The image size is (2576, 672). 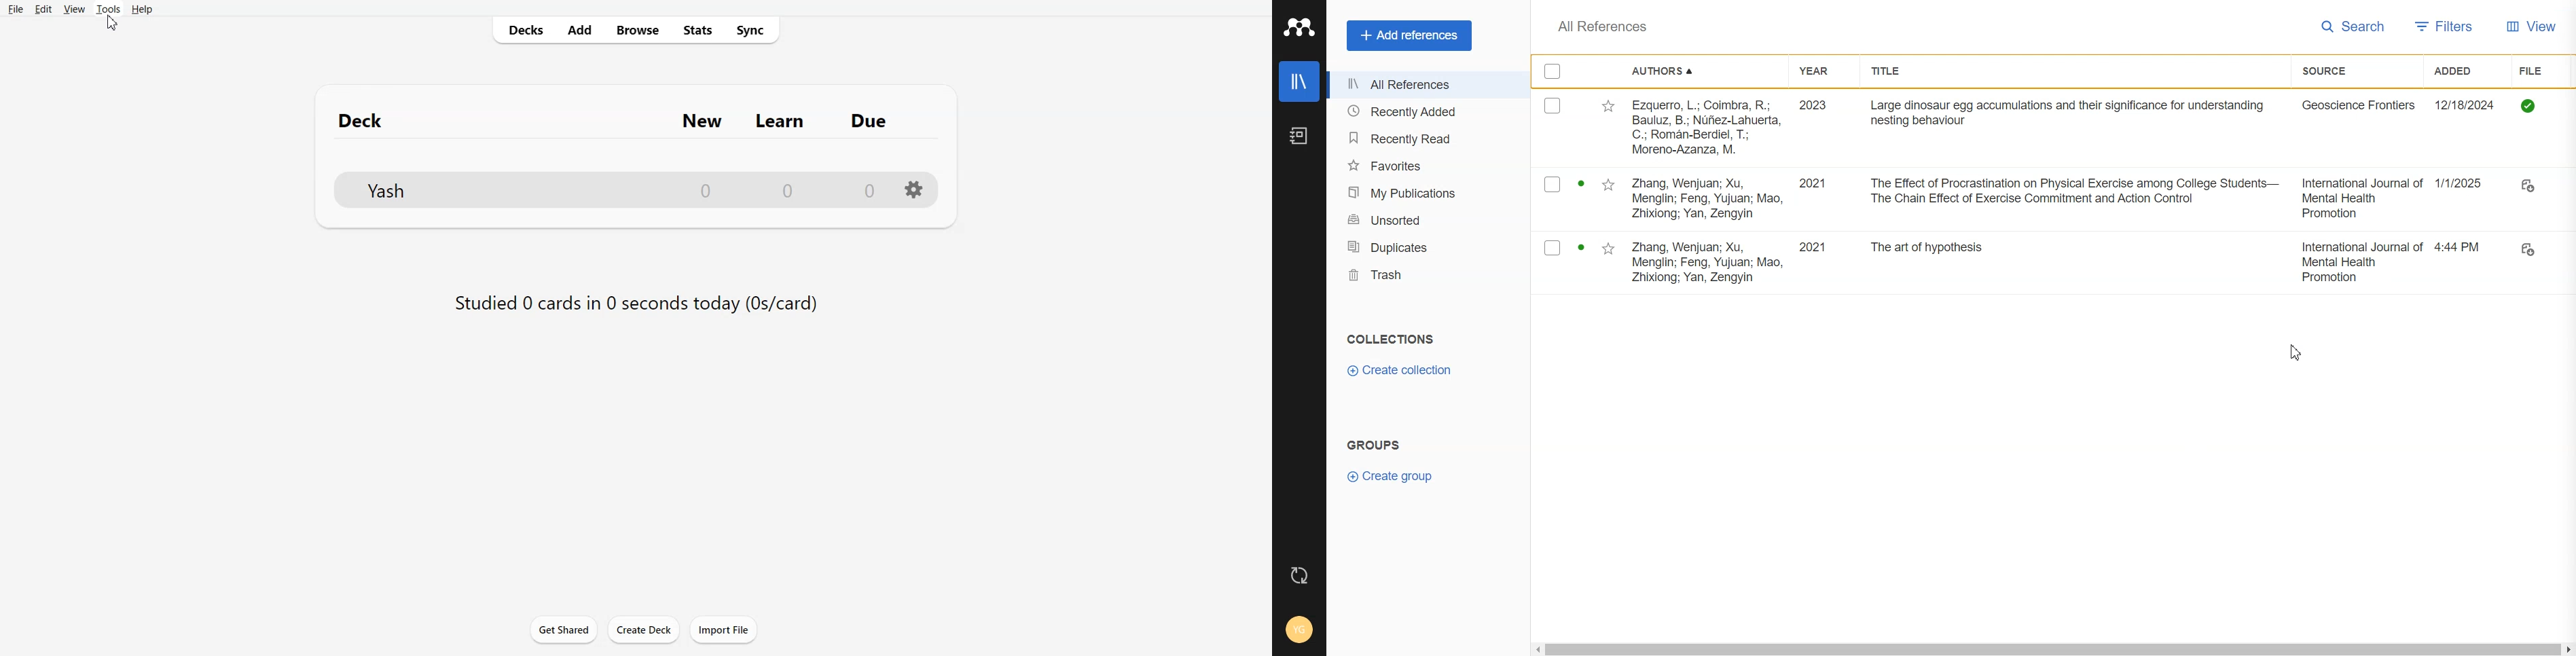 I want to click on Logo, so click(x=1299, y=27).